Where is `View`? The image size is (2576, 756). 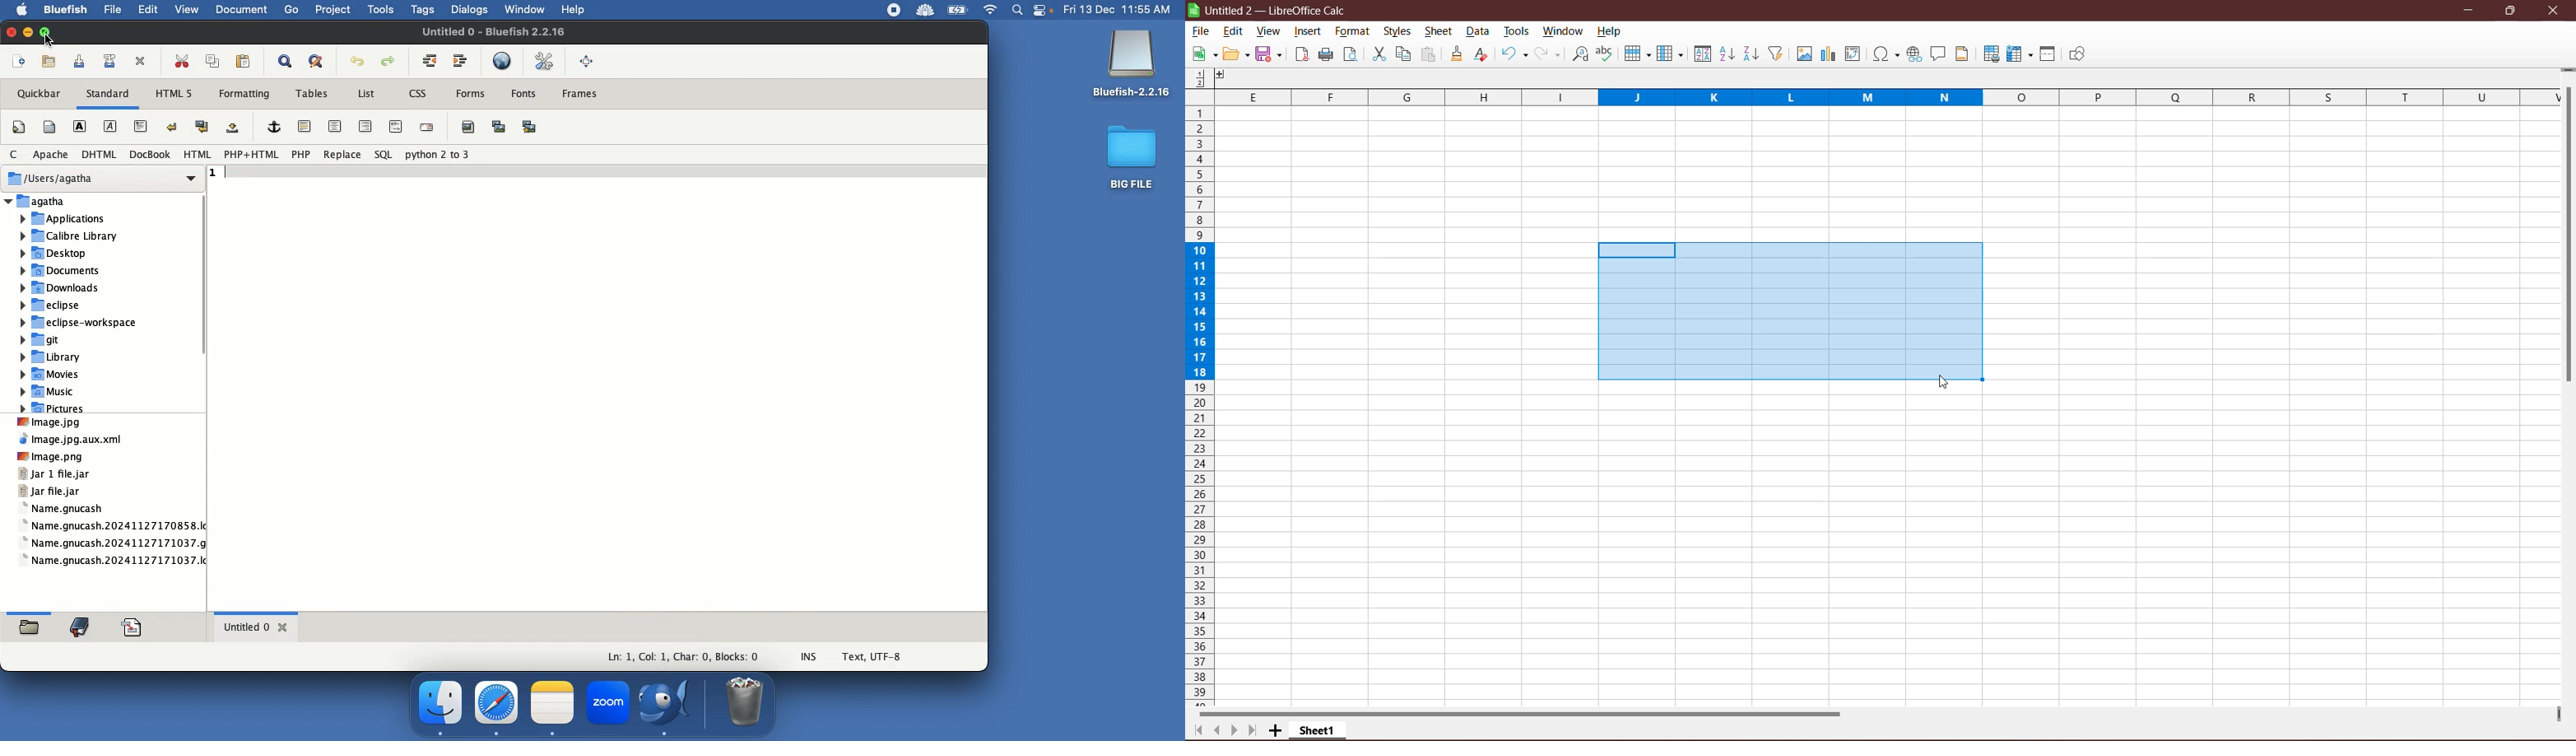 View is located at coordinates (1267, 32).